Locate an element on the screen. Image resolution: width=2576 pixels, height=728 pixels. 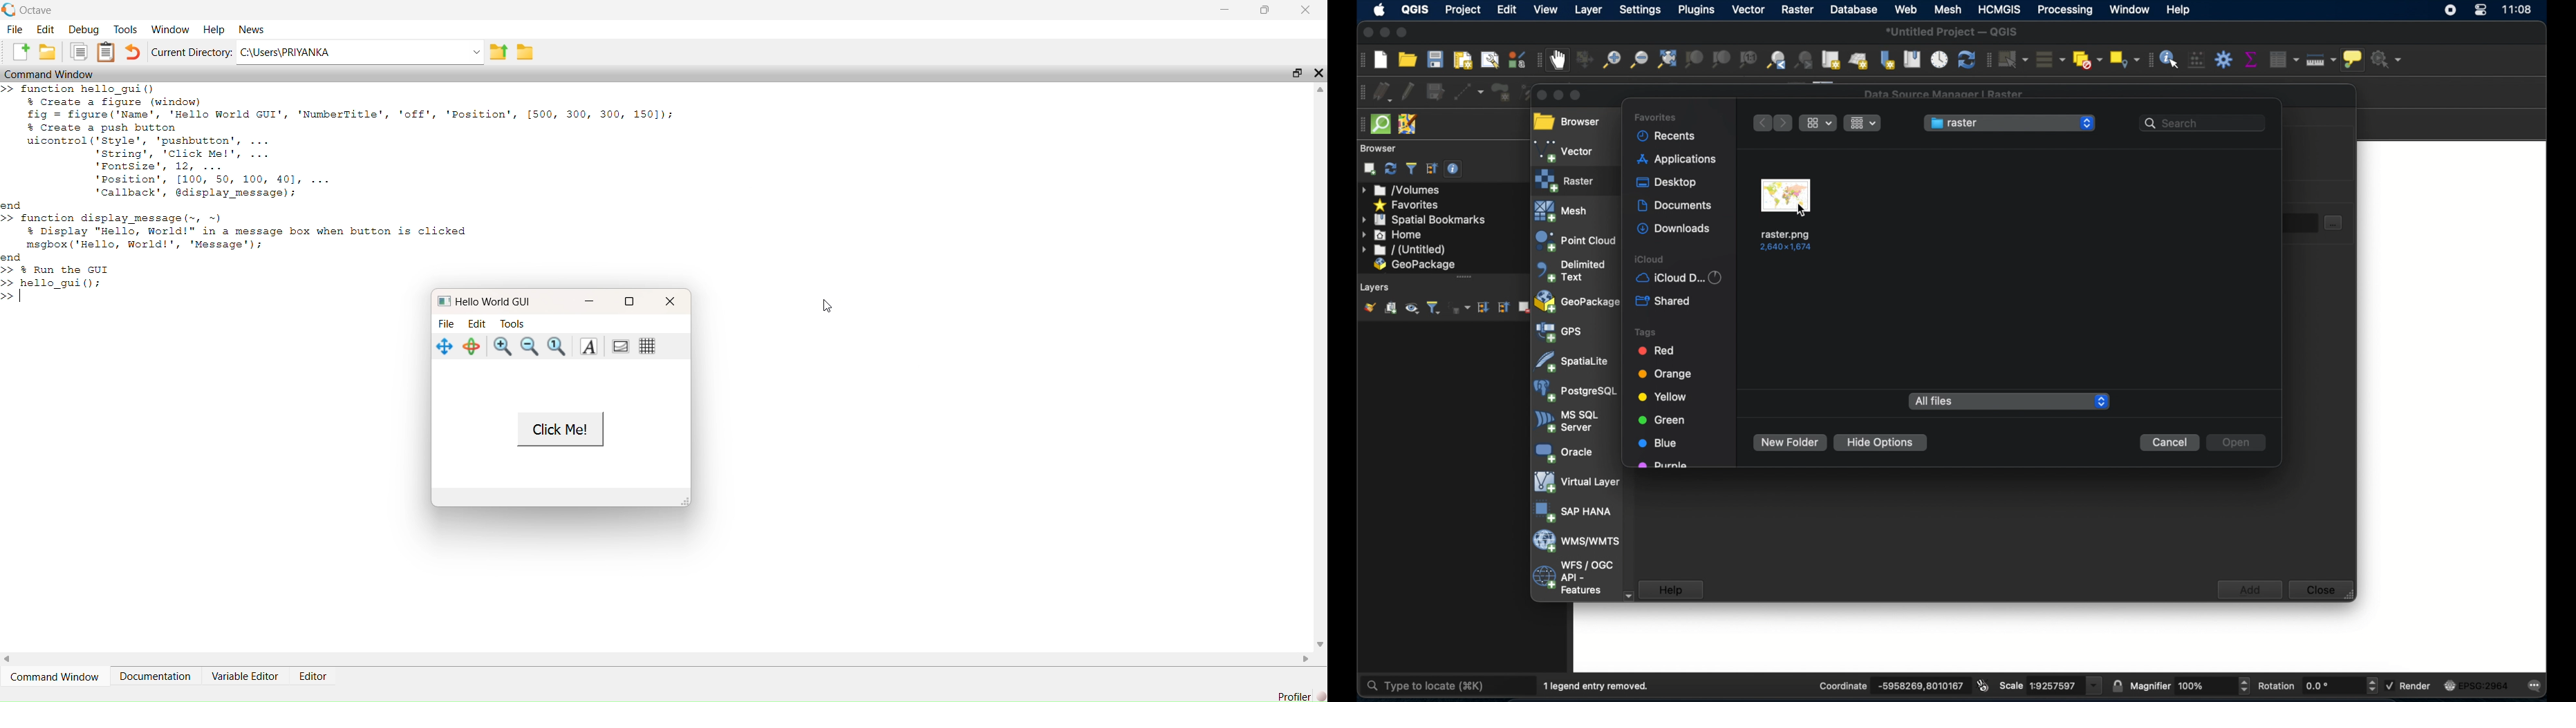
layers is located at coordinates (1376, 286).